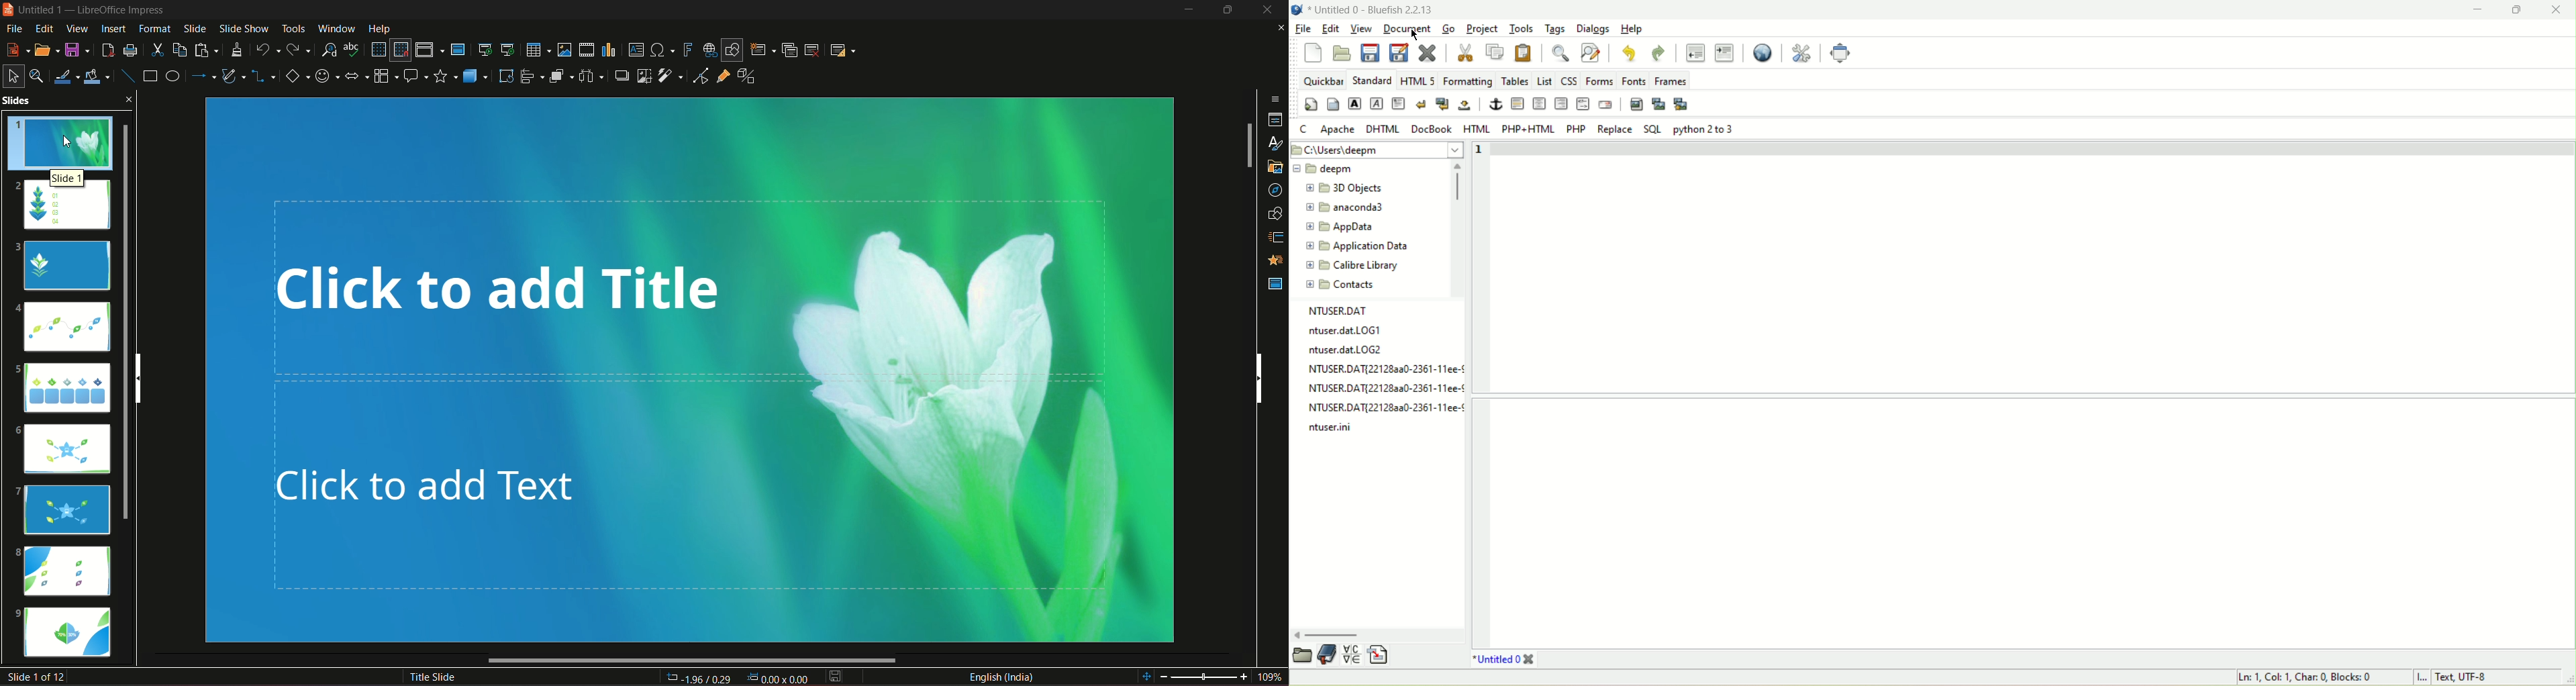 The height and width of the screenshot is (700, 2576). What do you see at coordinates (1273, 168) in the screenshot?
I see `gallery` at bounding box center [1273, 168].